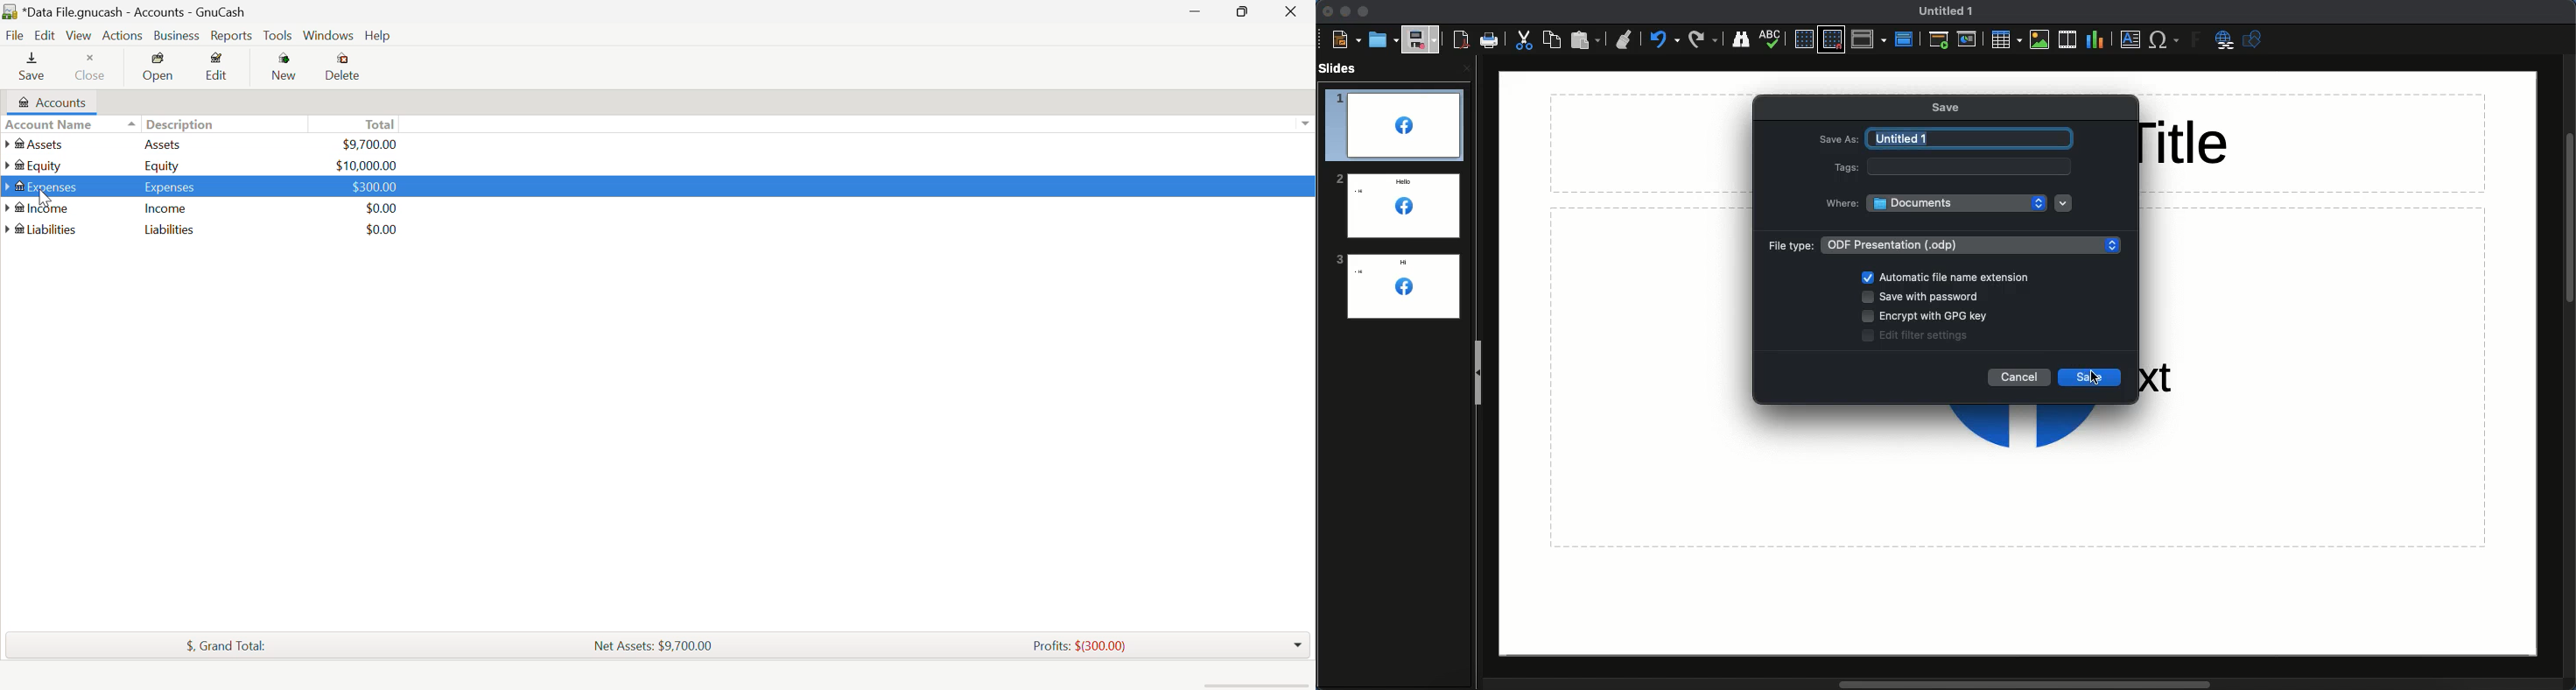 The height and width of the screenshot is (700, 2576). I want to click on Chart, so click(2093, 41).